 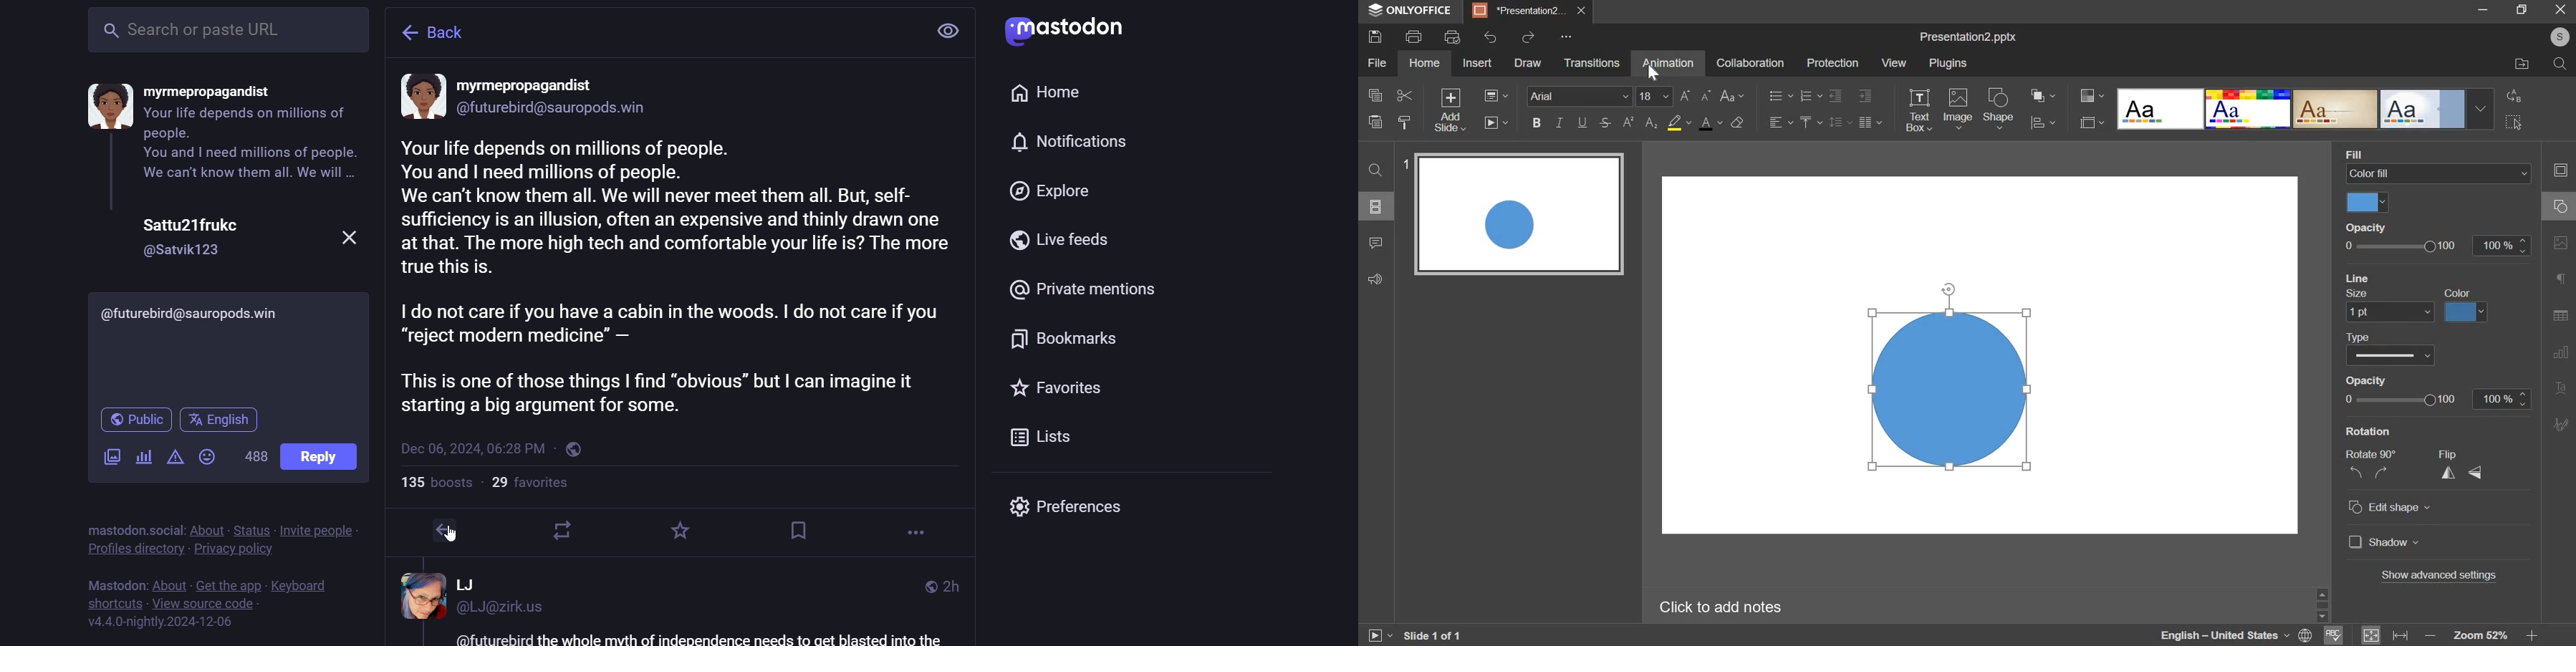 I want to click on insert, so click(x=1477, y=63).